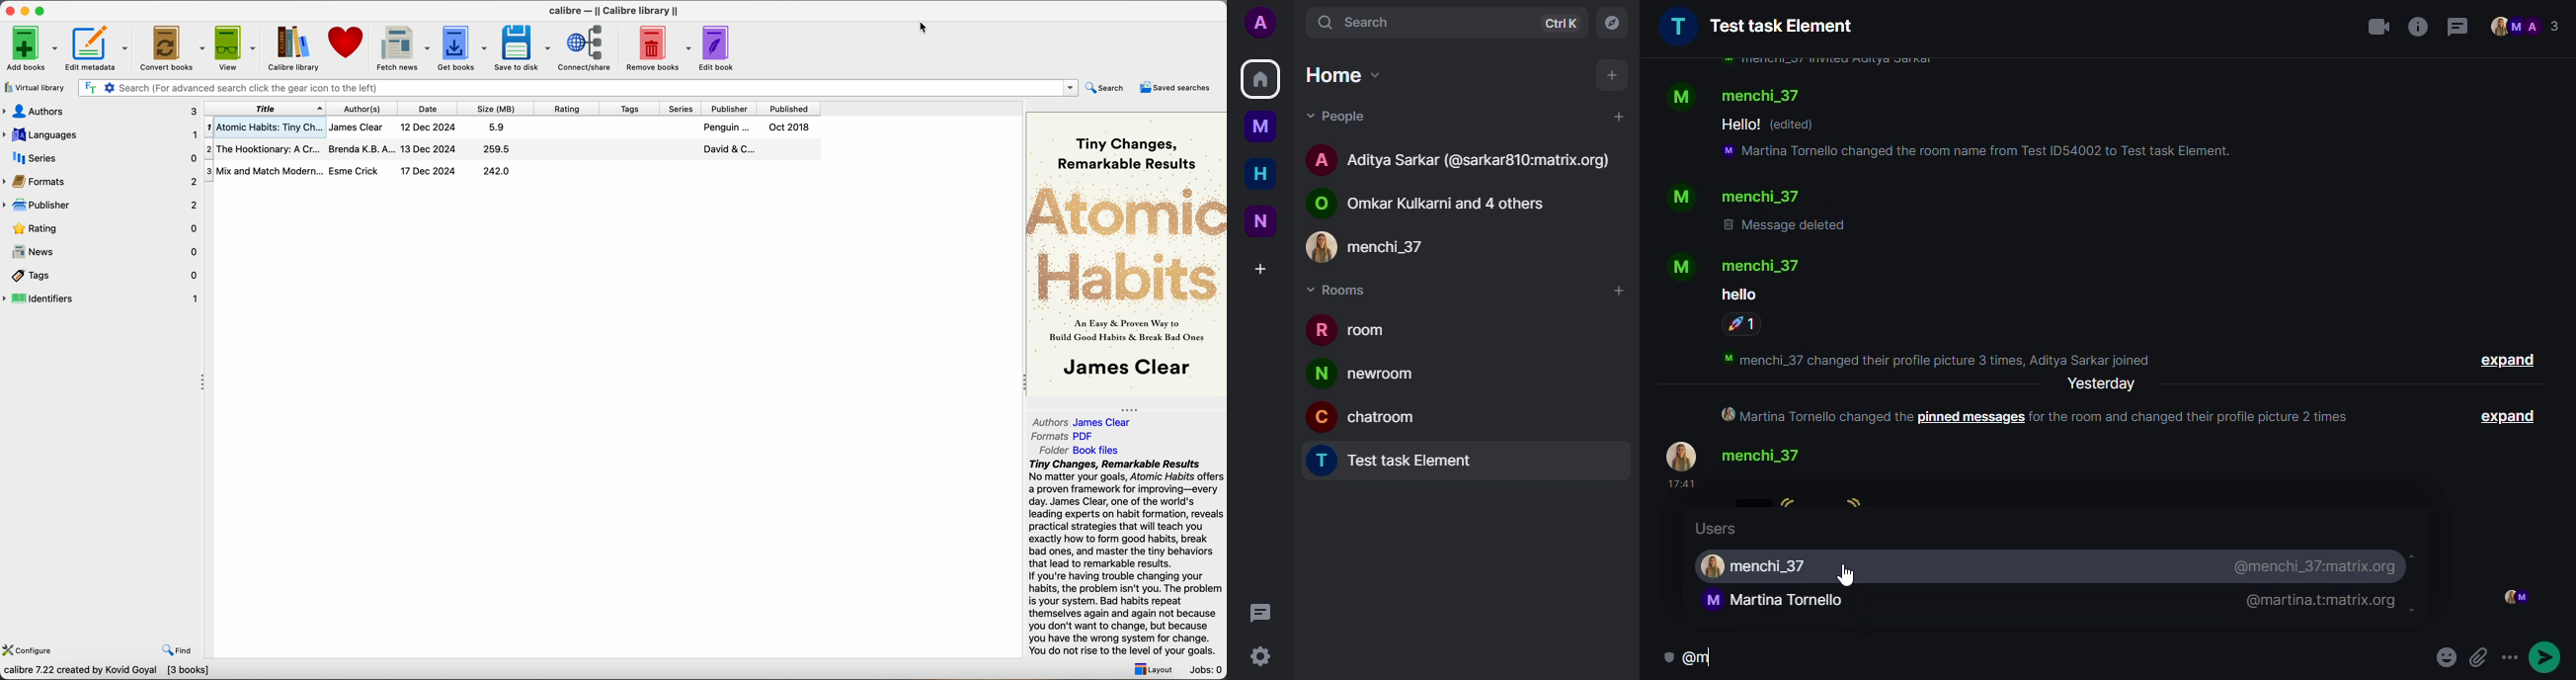  What do you see at coordinates (1081, 450) in the screenshot?
I see `folder Book files` at bounding box center [1081, 450].